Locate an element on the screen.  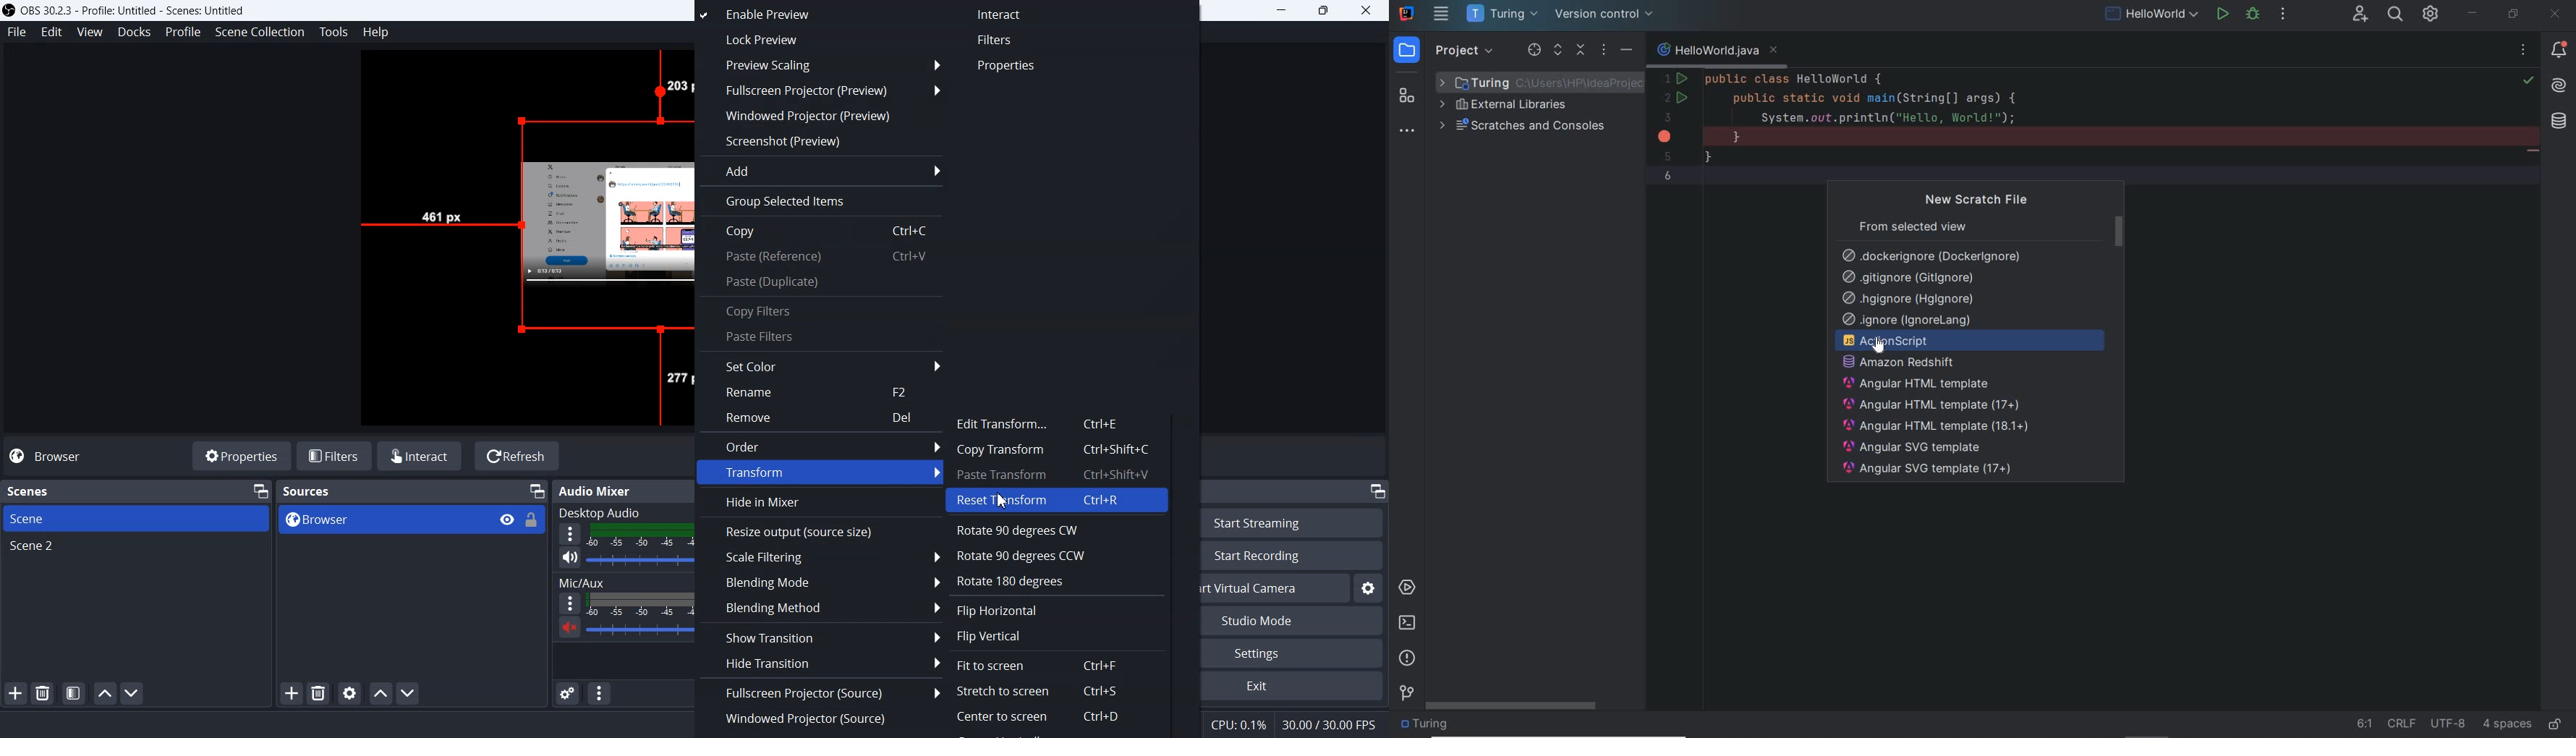
Scene 2 is located at coordinates (136, 548).